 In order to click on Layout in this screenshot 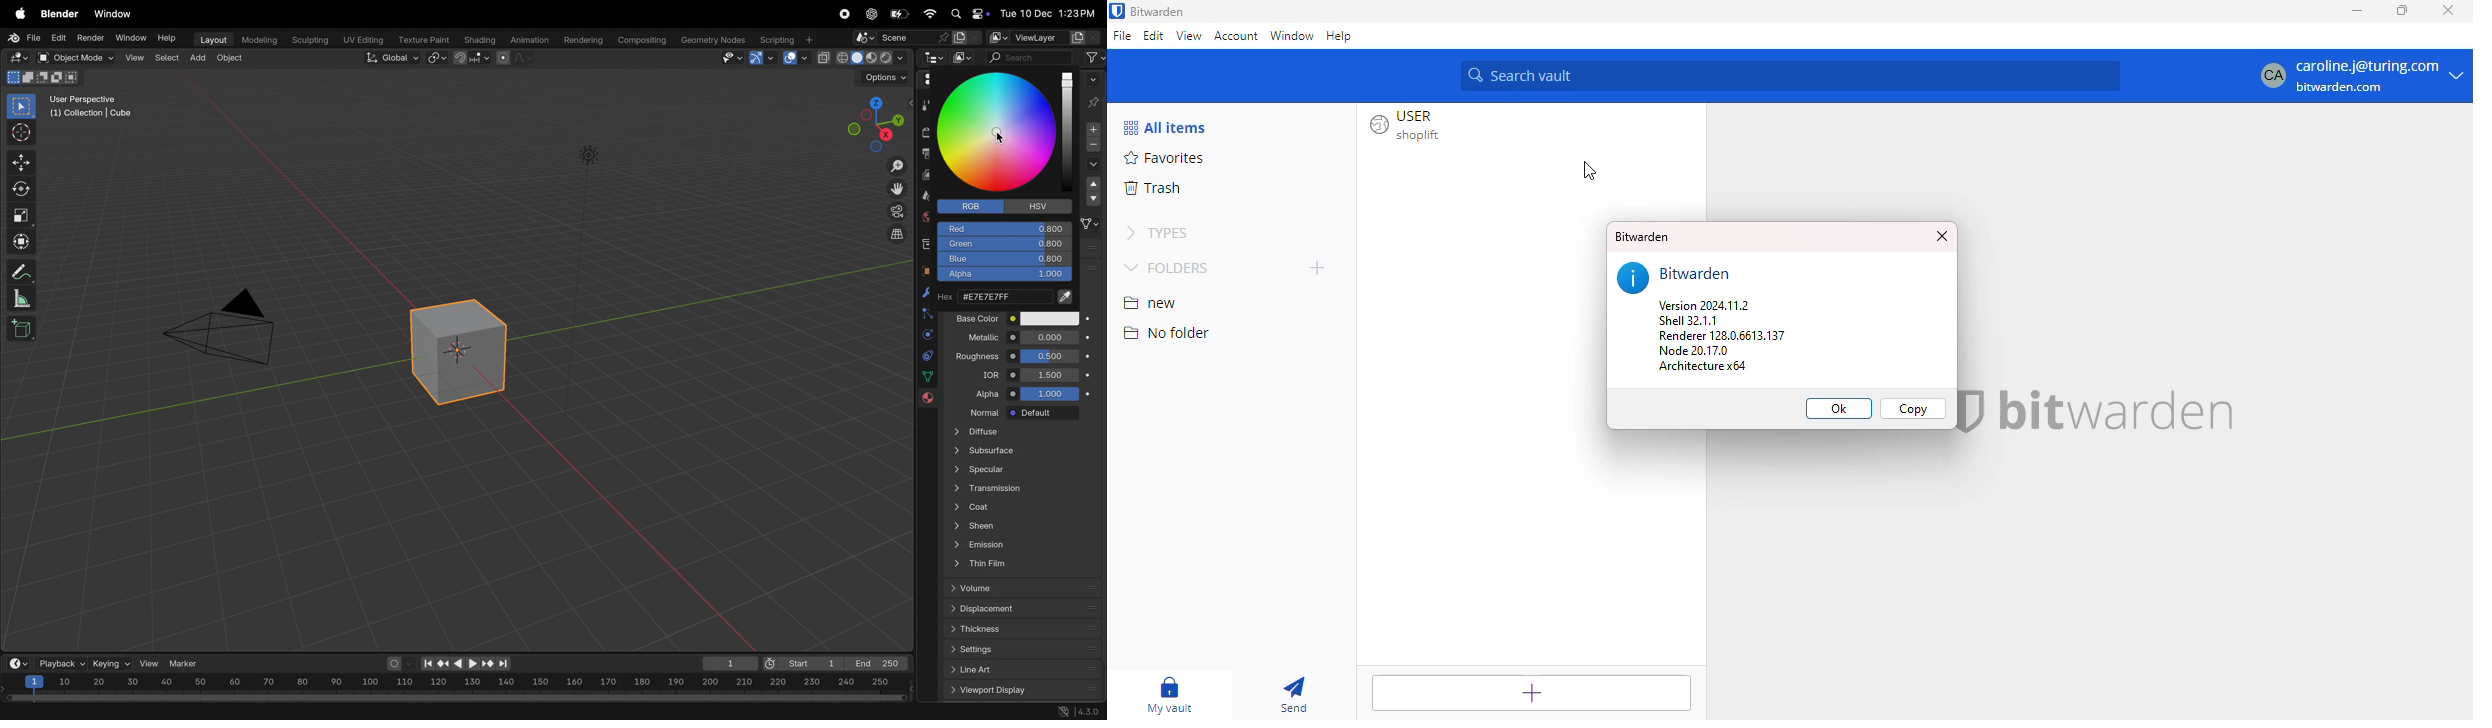, I will do `click(211, 38)`.